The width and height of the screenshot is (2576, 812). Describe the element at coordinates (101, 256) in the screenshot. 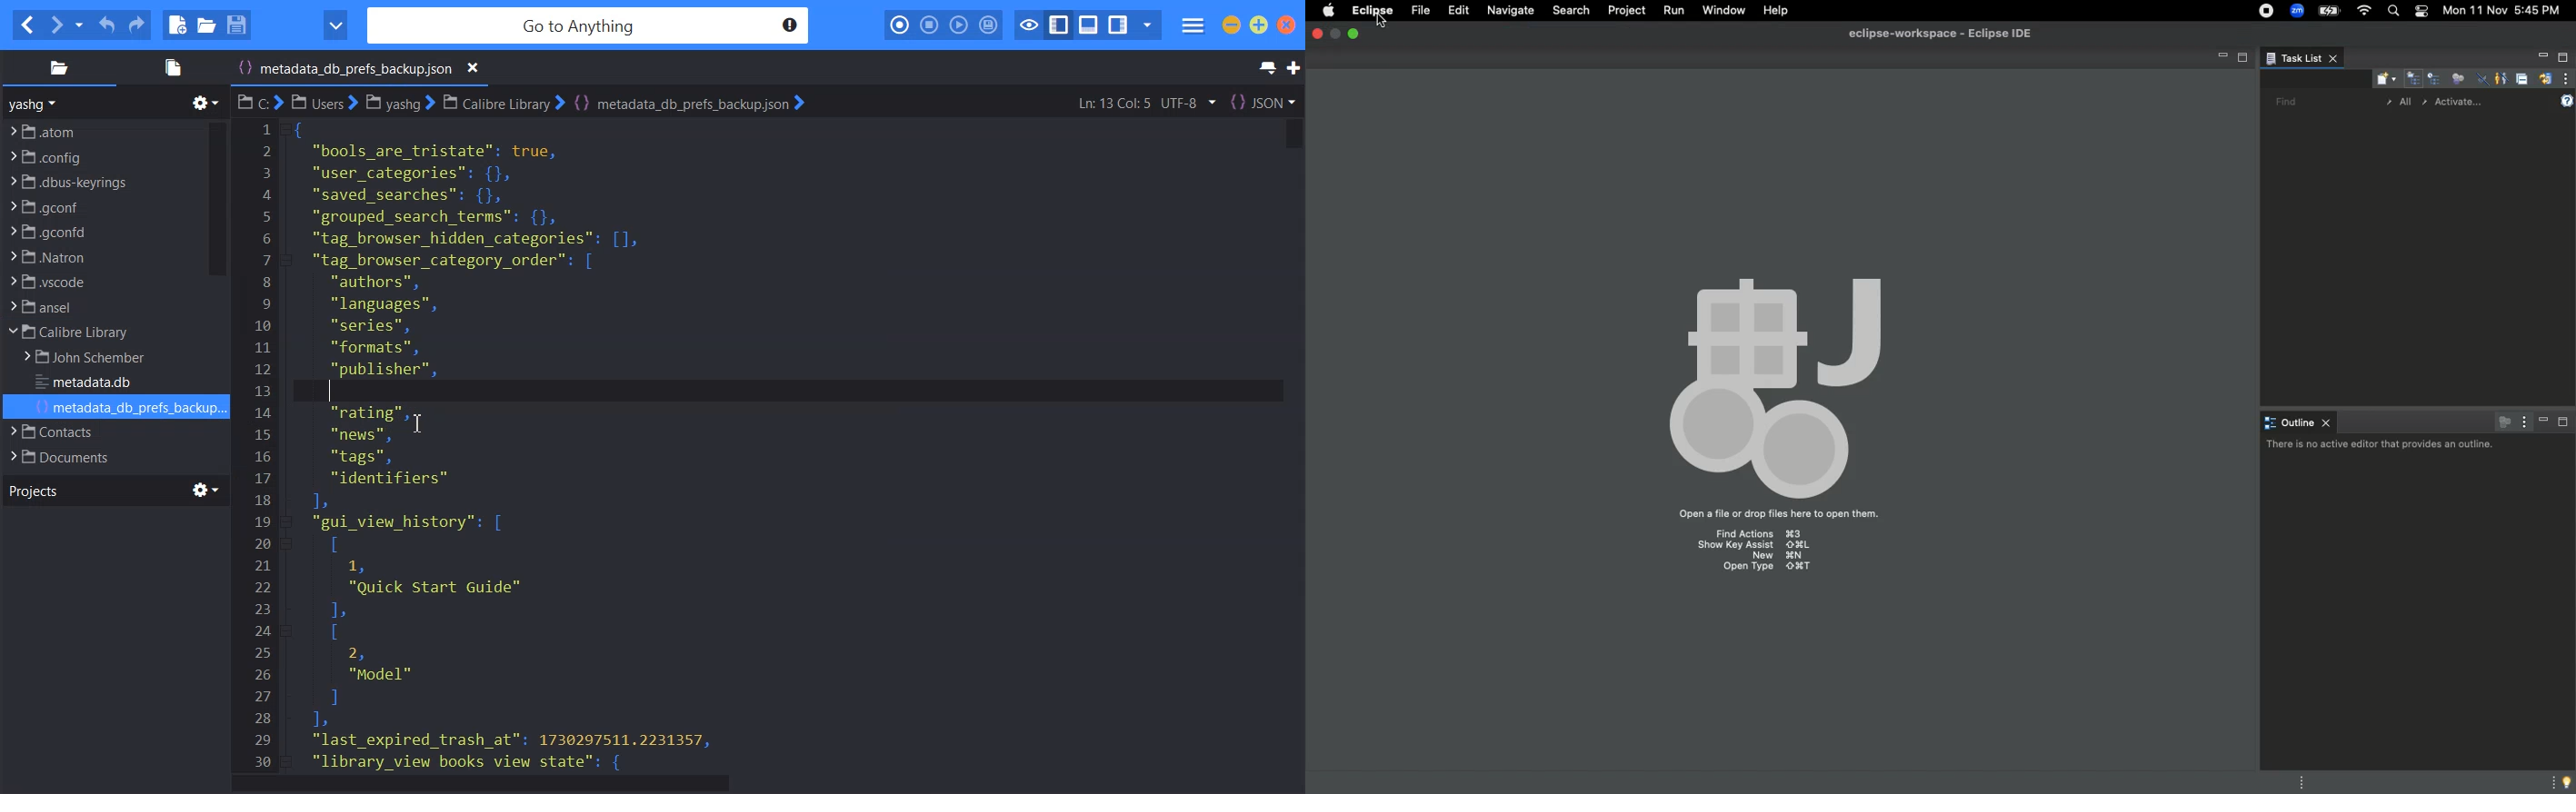

I see `File` at that location.